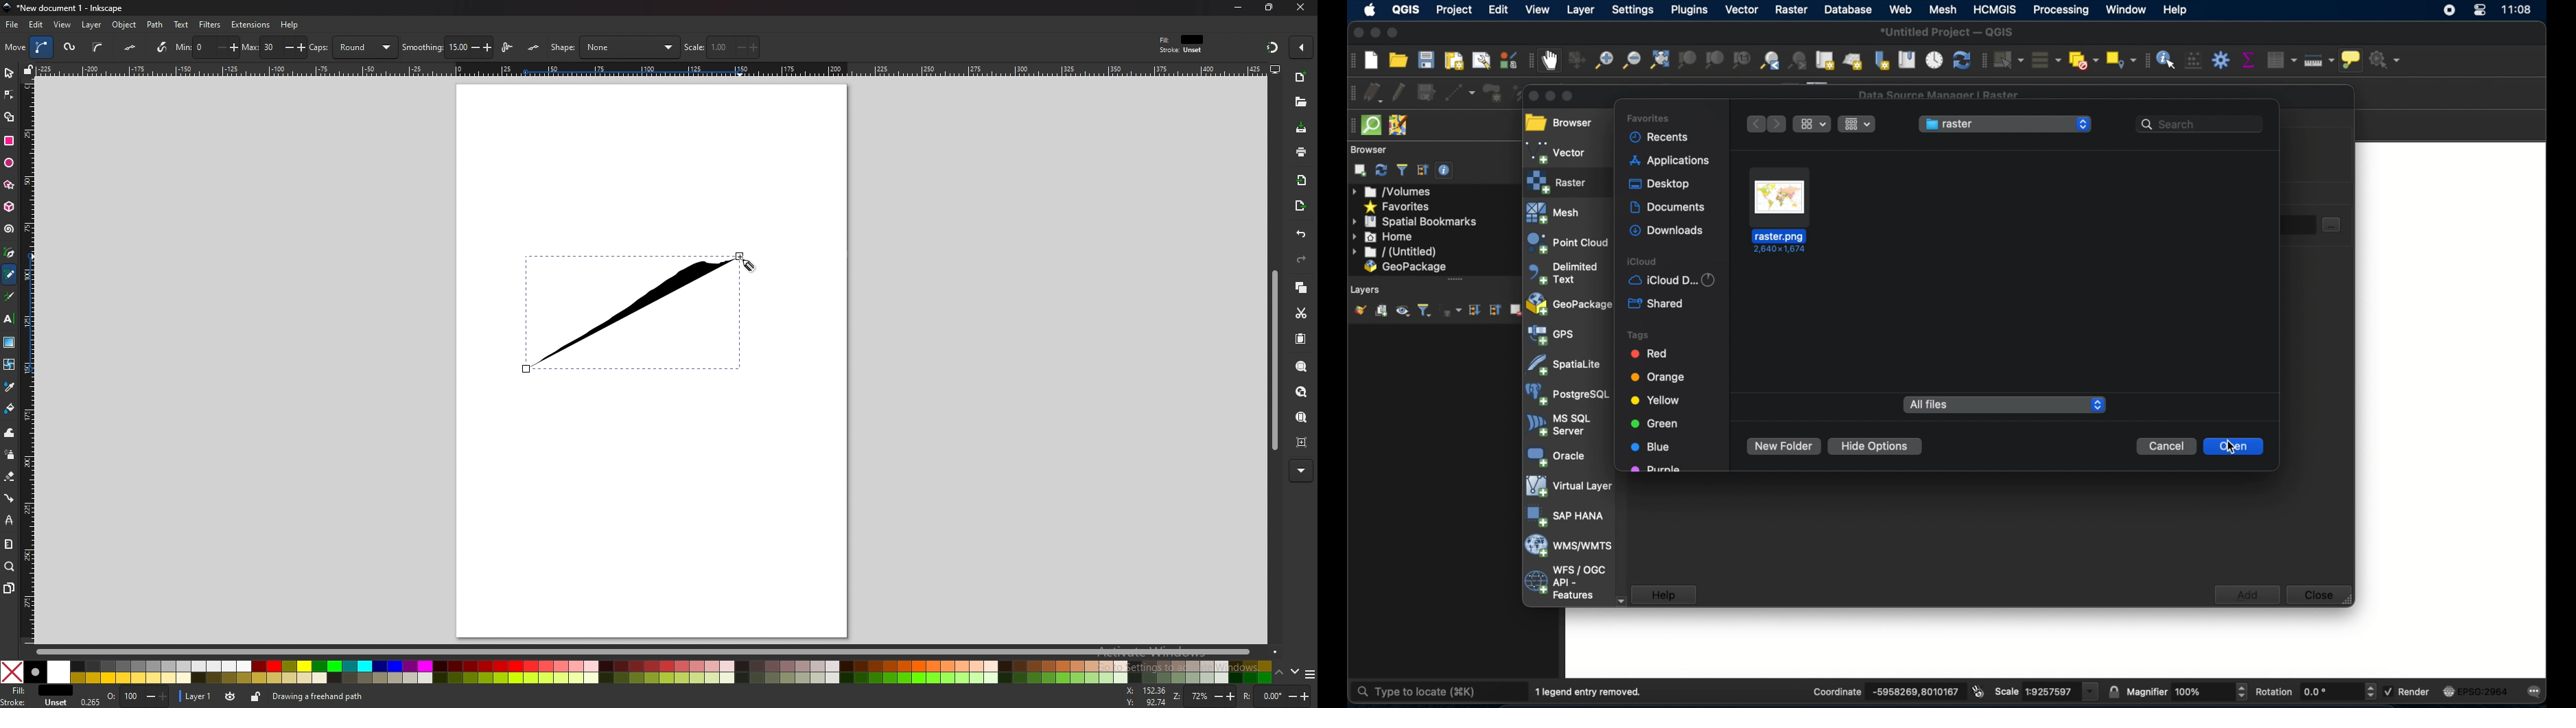 The width and height of the screenshot is (2576, 728). I want to click on object, so click(126, 25).